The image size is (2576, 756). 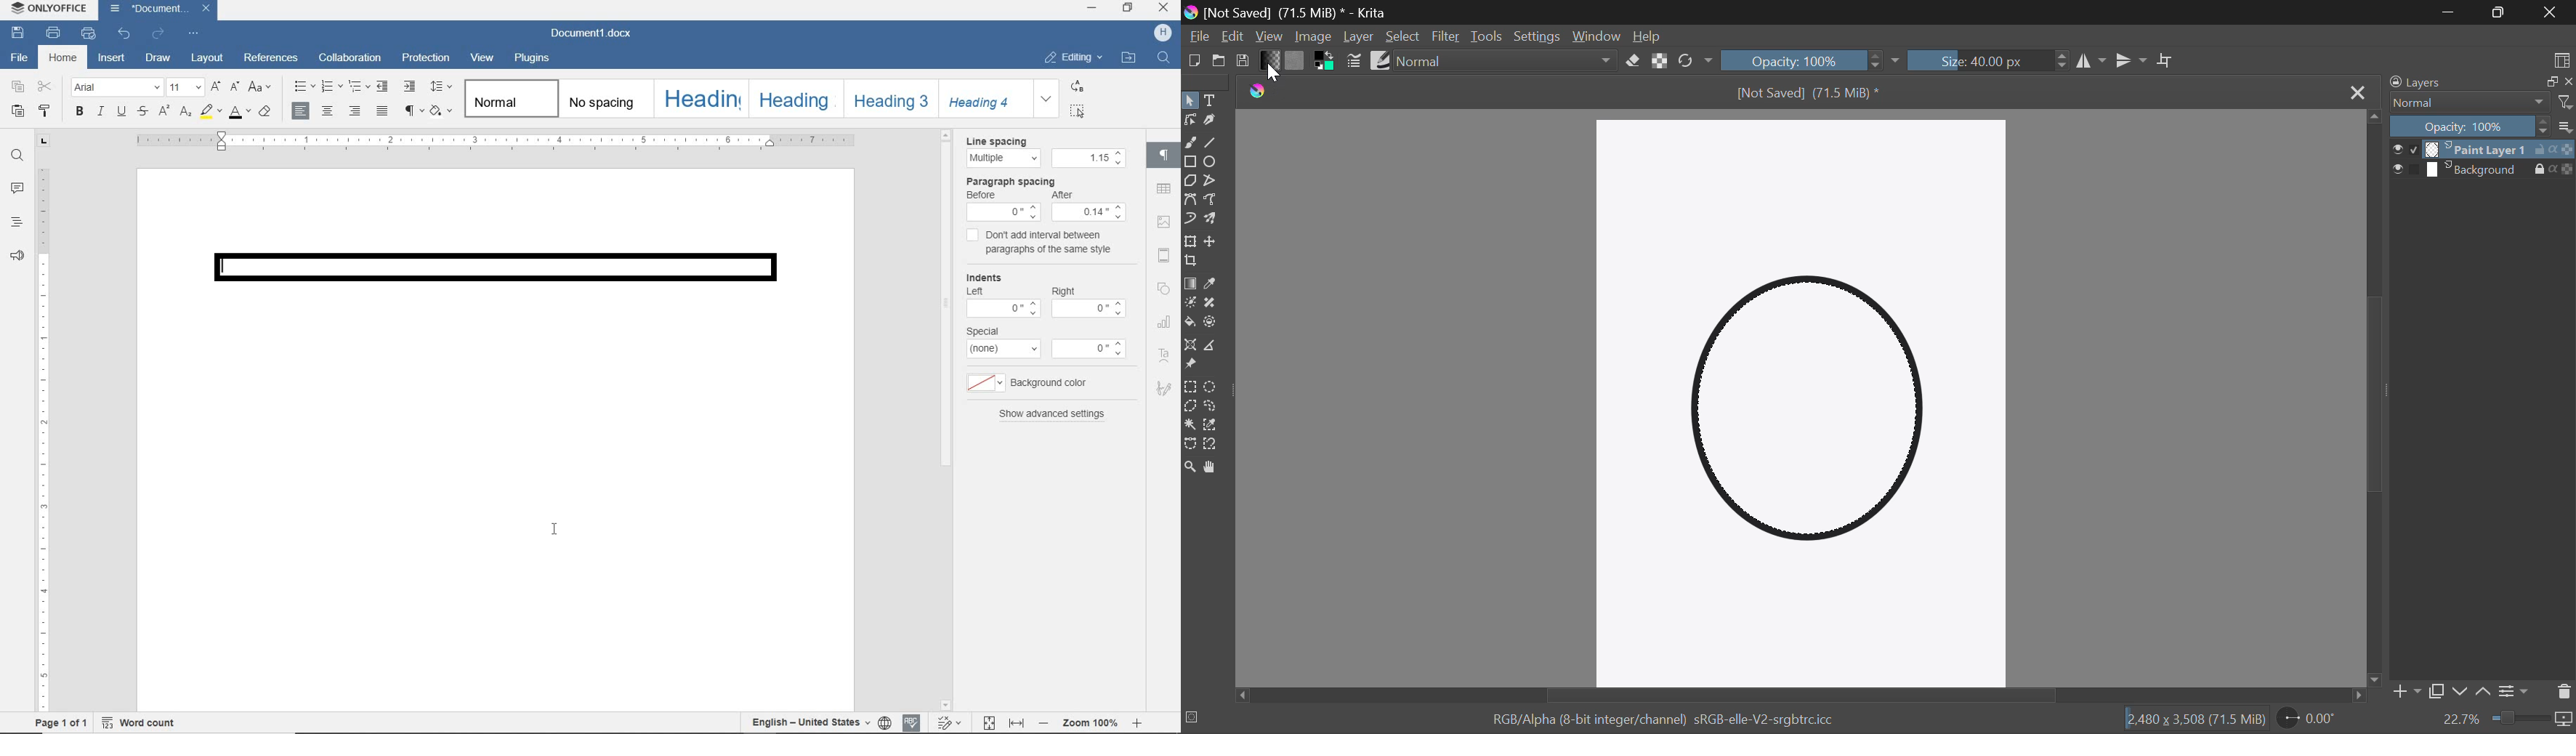 I want to click on decrease indent, so click(x=385, y=86).